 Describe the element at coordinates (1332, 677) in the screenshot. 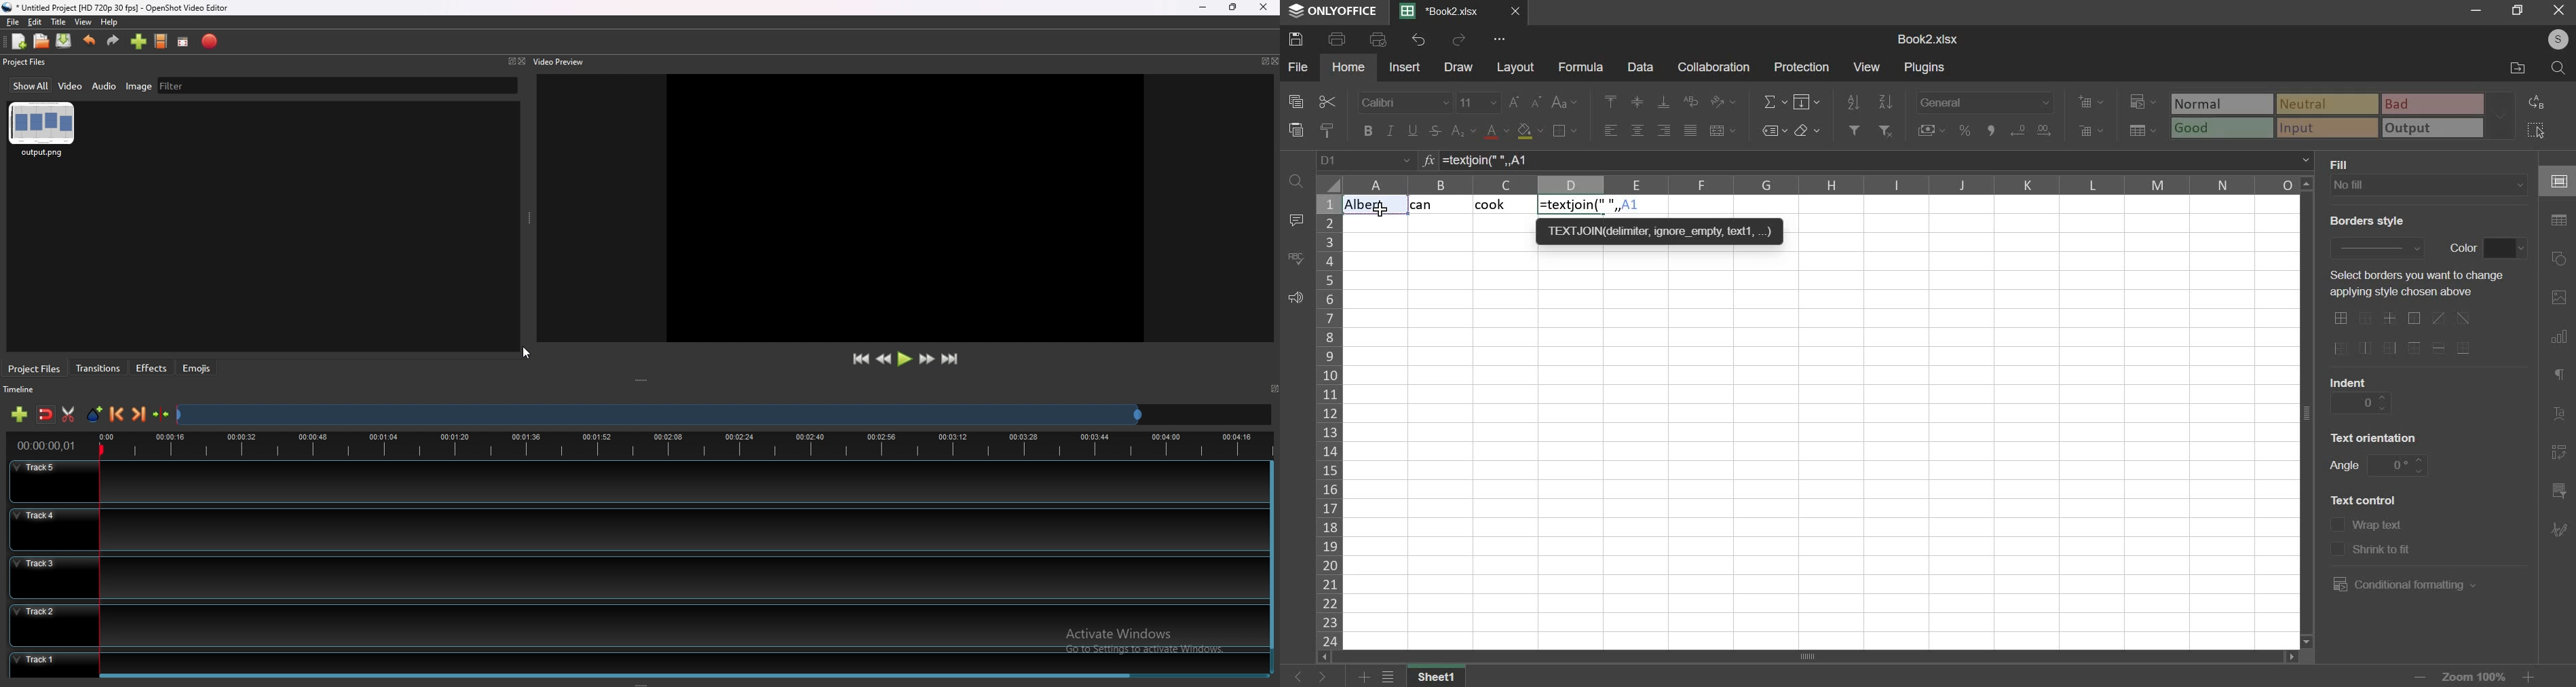

I see `go forward` at that location.